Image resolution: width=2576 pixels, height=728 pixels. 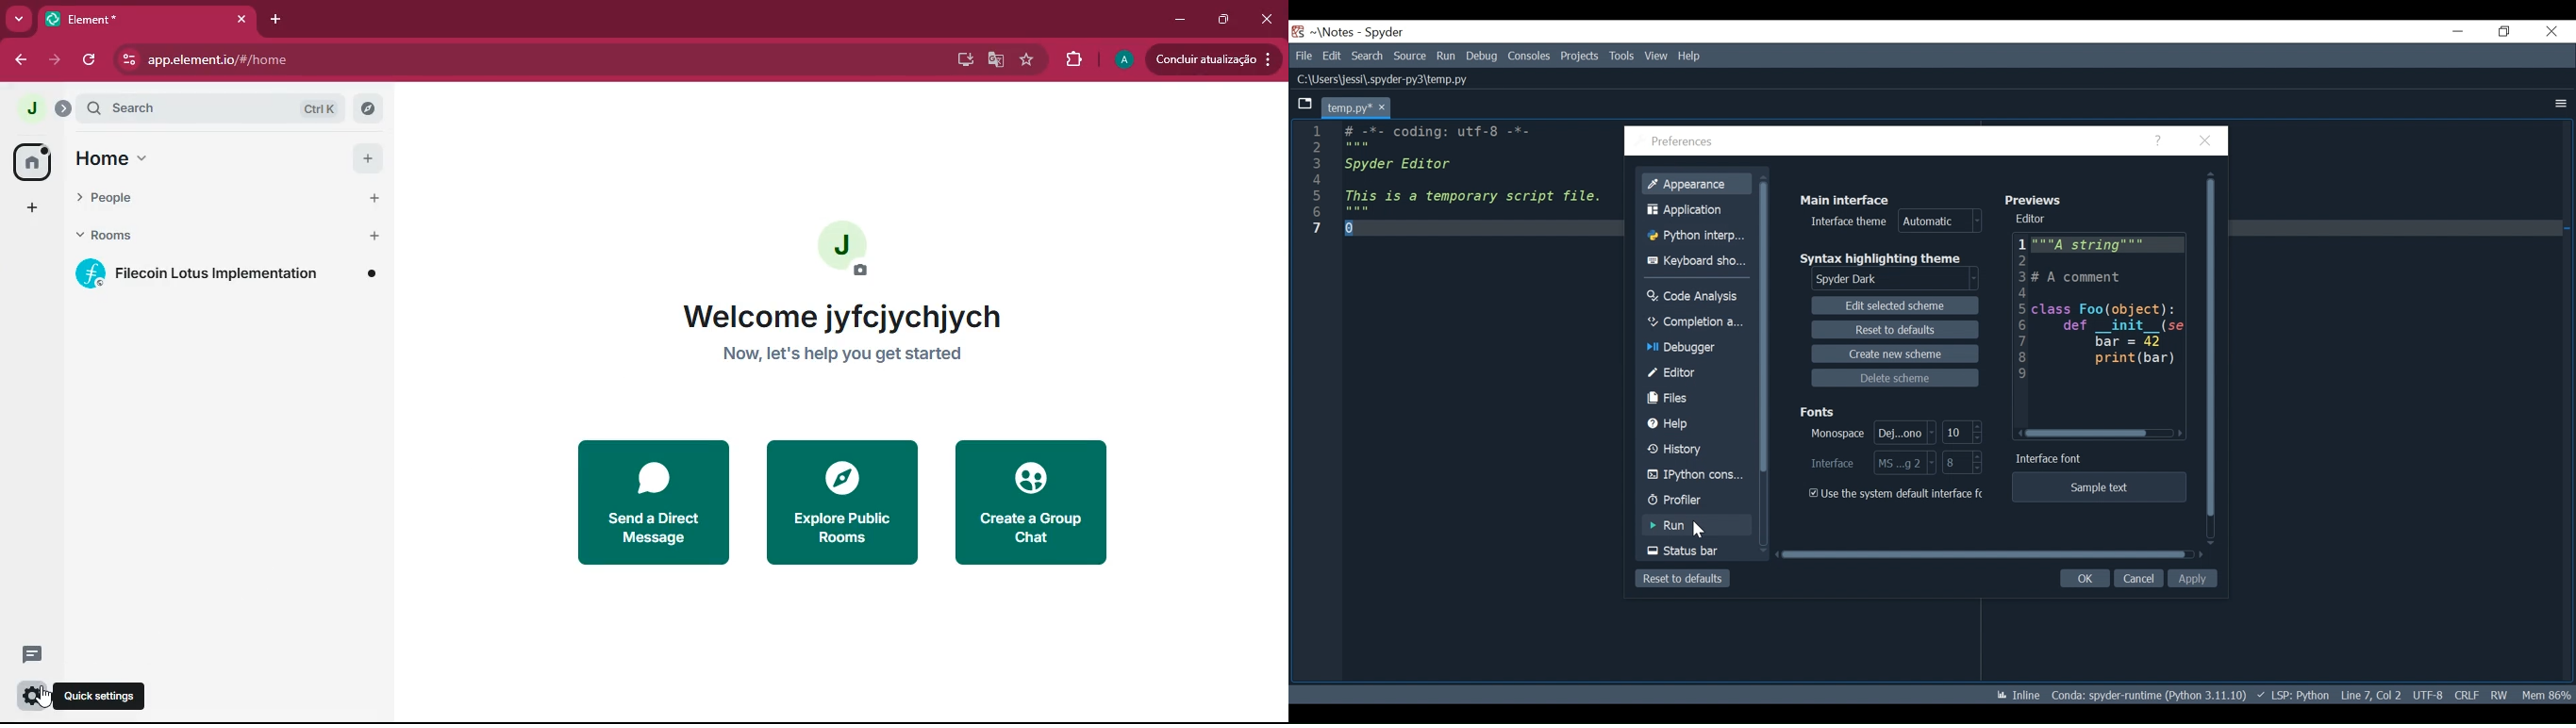 What do you see at coordinates (1303, 104) in the screenshot?
I see `Browse Tab` at bounding box center [1303, 104].